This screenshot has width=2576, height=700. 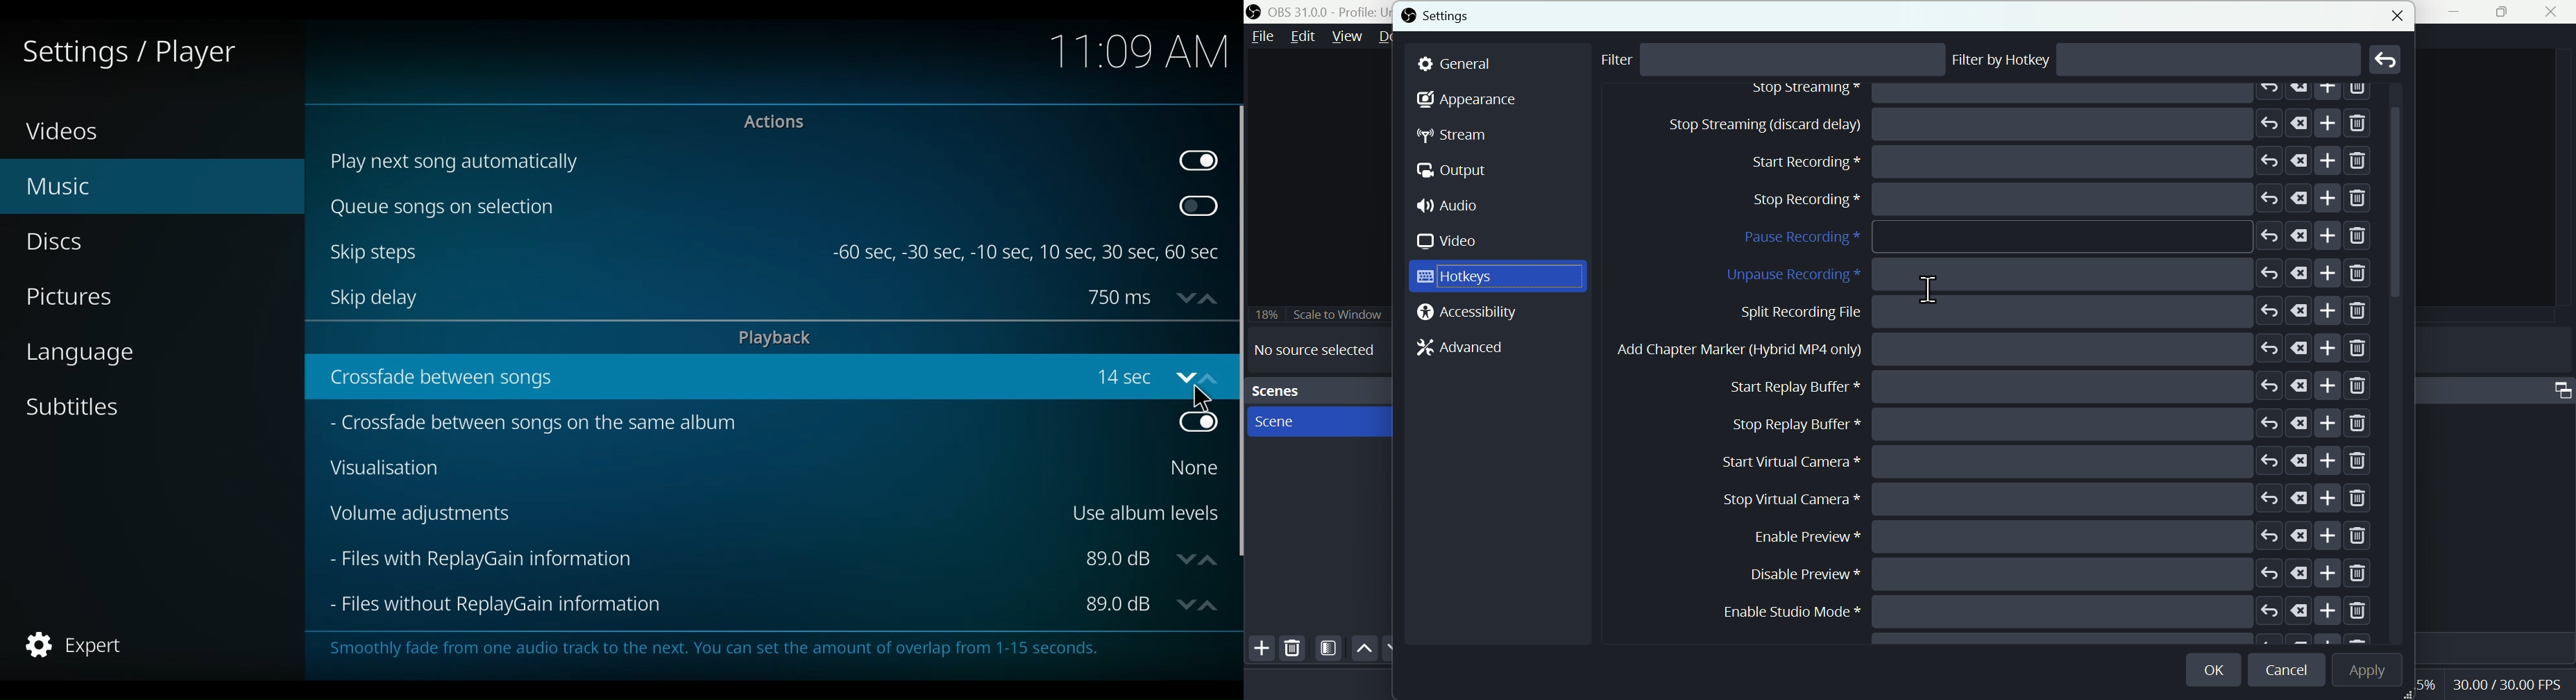 I want to click on Pictures, so click(x=73, y=296).